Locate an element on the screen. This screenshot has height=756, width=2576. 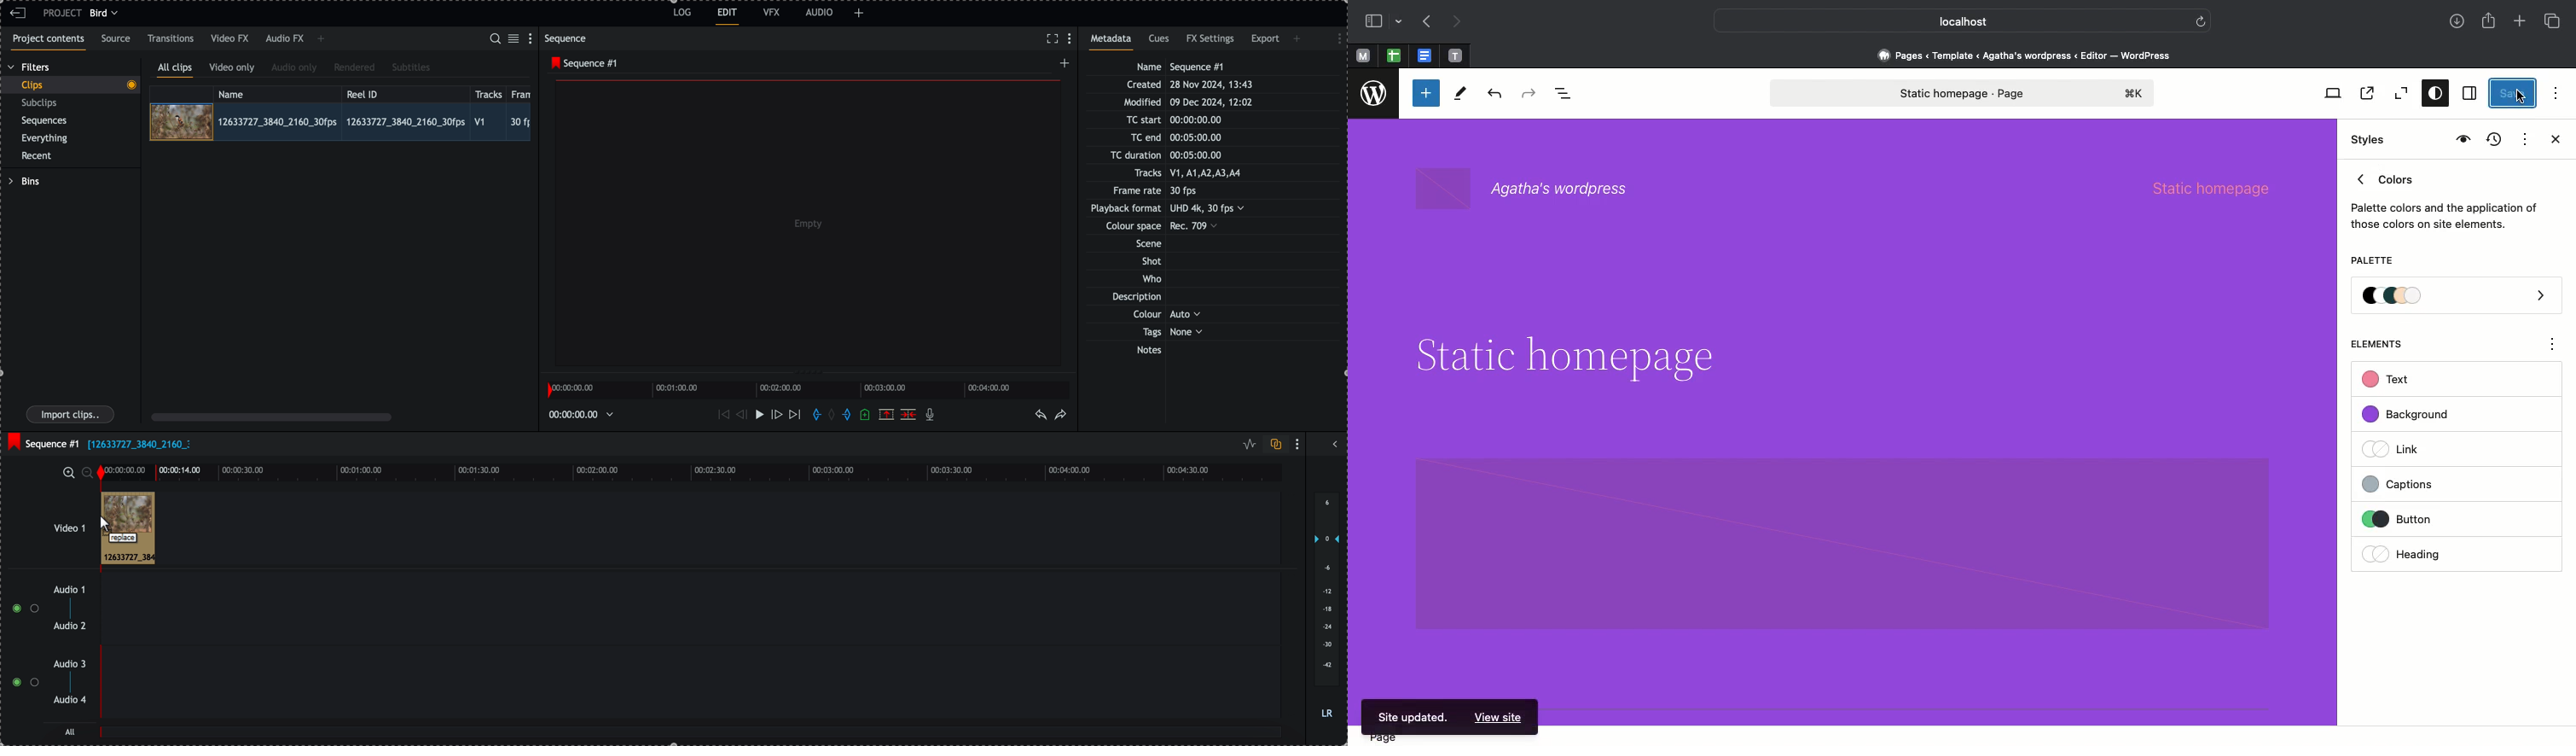
Next page is located at coordinates (1457, 22).